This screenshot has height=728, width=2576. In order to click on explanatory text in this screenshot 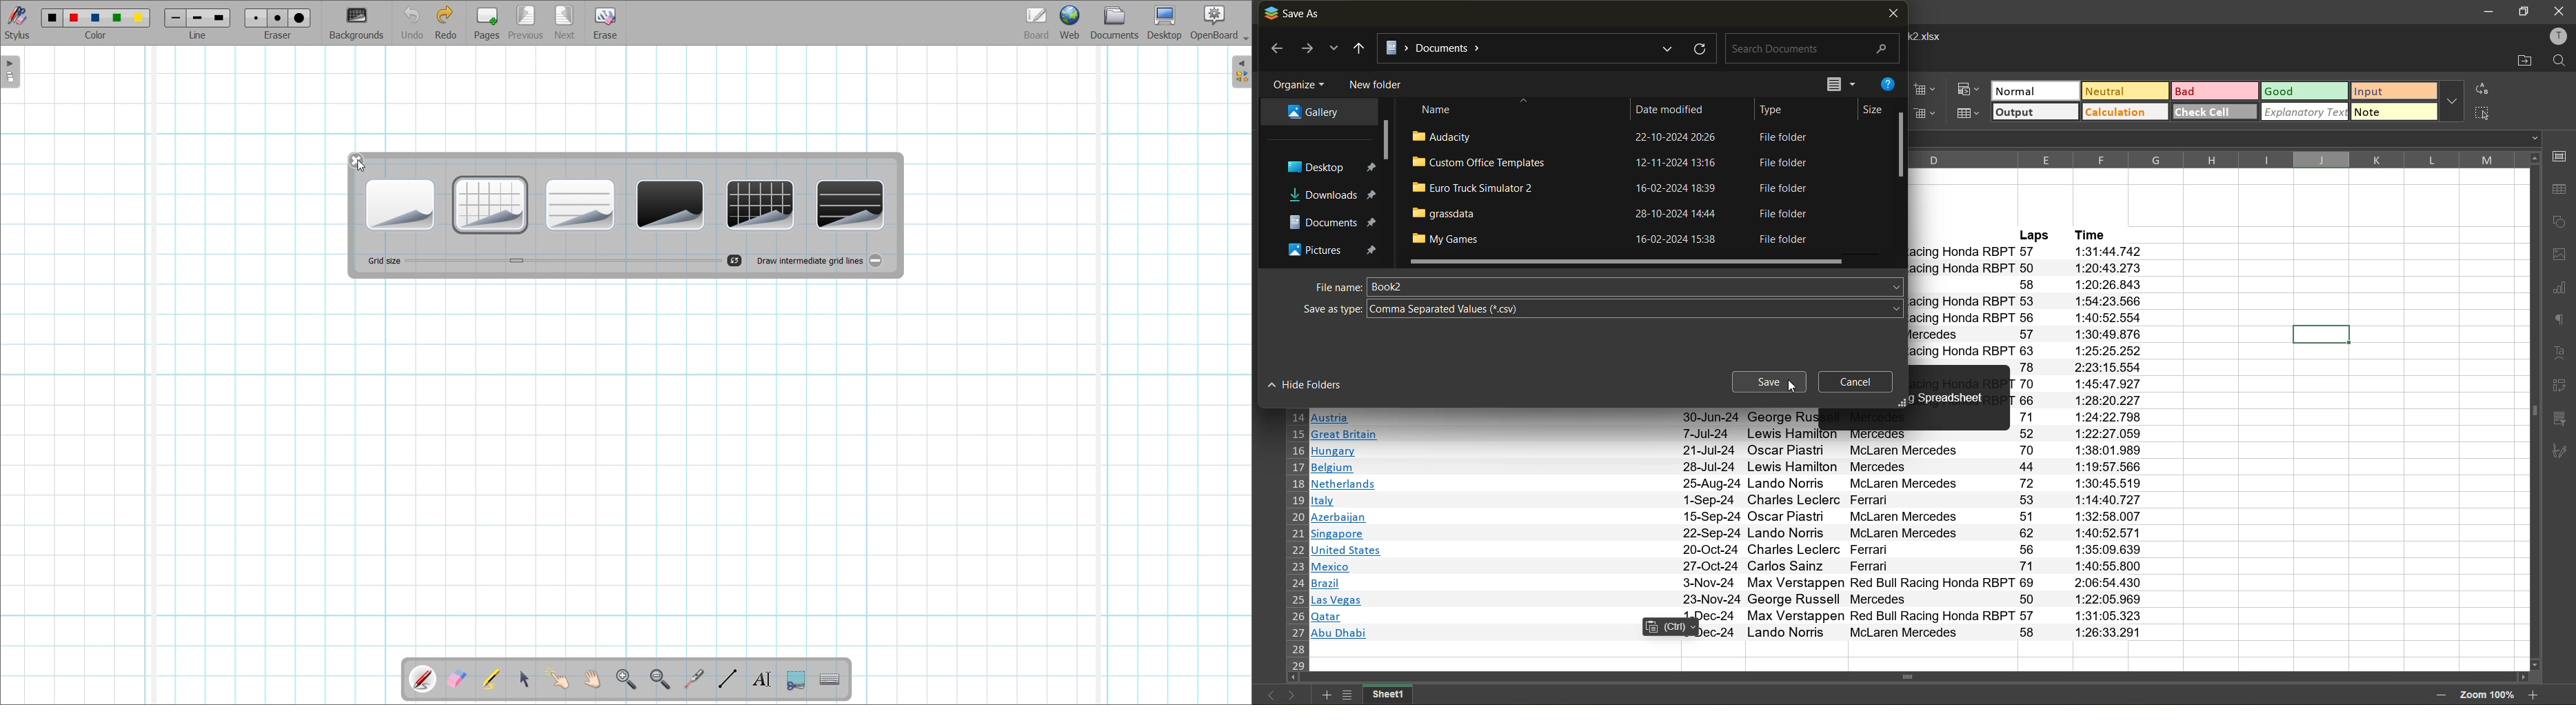, I will do `click(2306, 113)`.